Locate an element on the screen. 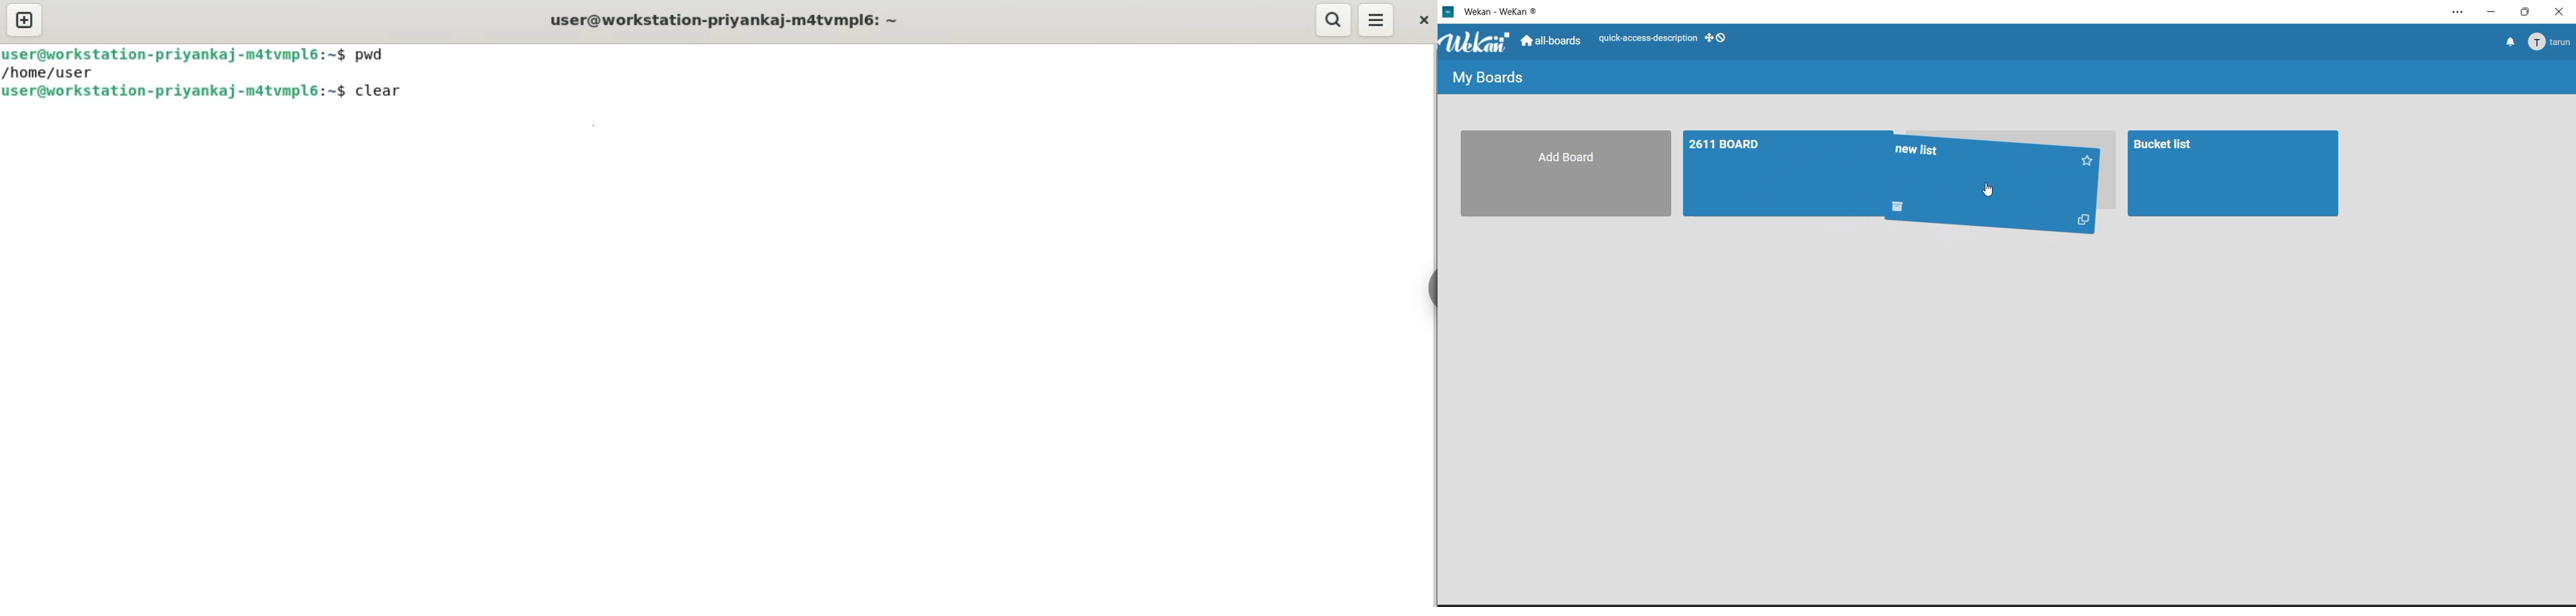 This screenshot has height=616, width=2576. Bucket list is located at coordinates (2231, 174).